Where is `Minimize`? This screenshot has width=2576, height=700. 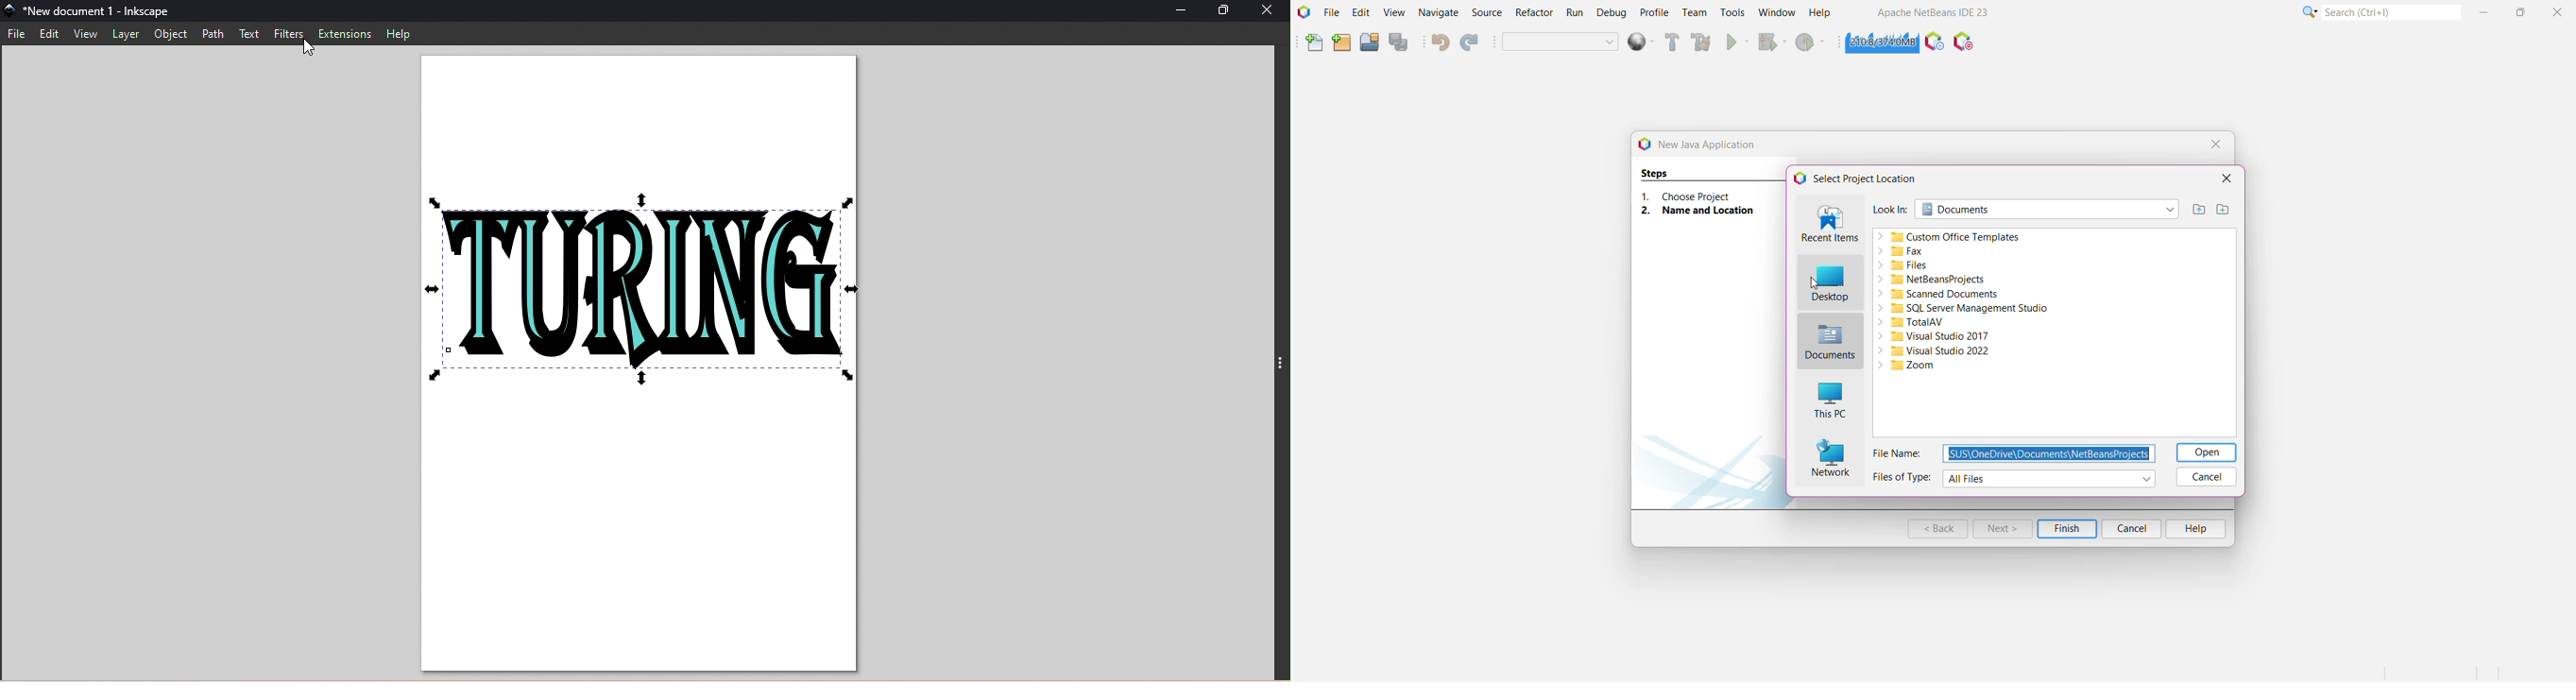 Minimize is located at coordinates (1182, 10).